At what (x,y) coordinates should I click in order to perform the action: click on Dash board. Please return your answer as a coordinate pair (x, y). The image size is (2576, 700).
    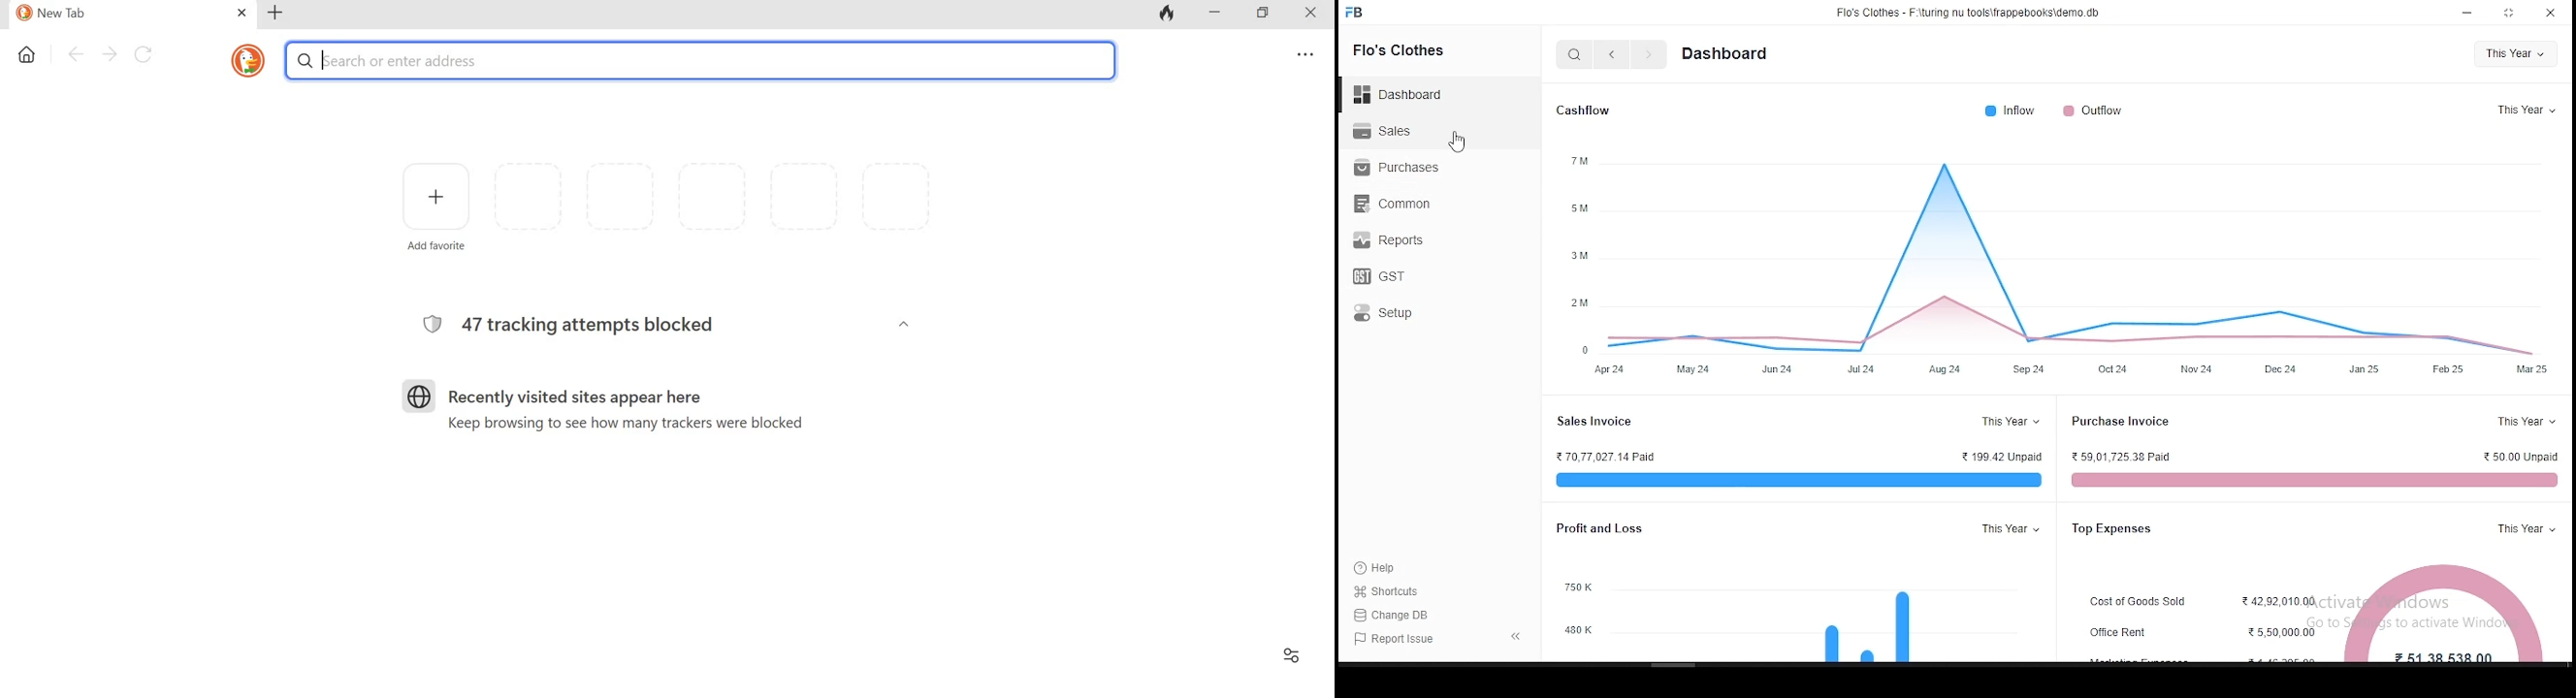
    Looking at the image, I should click on (1729, 54).